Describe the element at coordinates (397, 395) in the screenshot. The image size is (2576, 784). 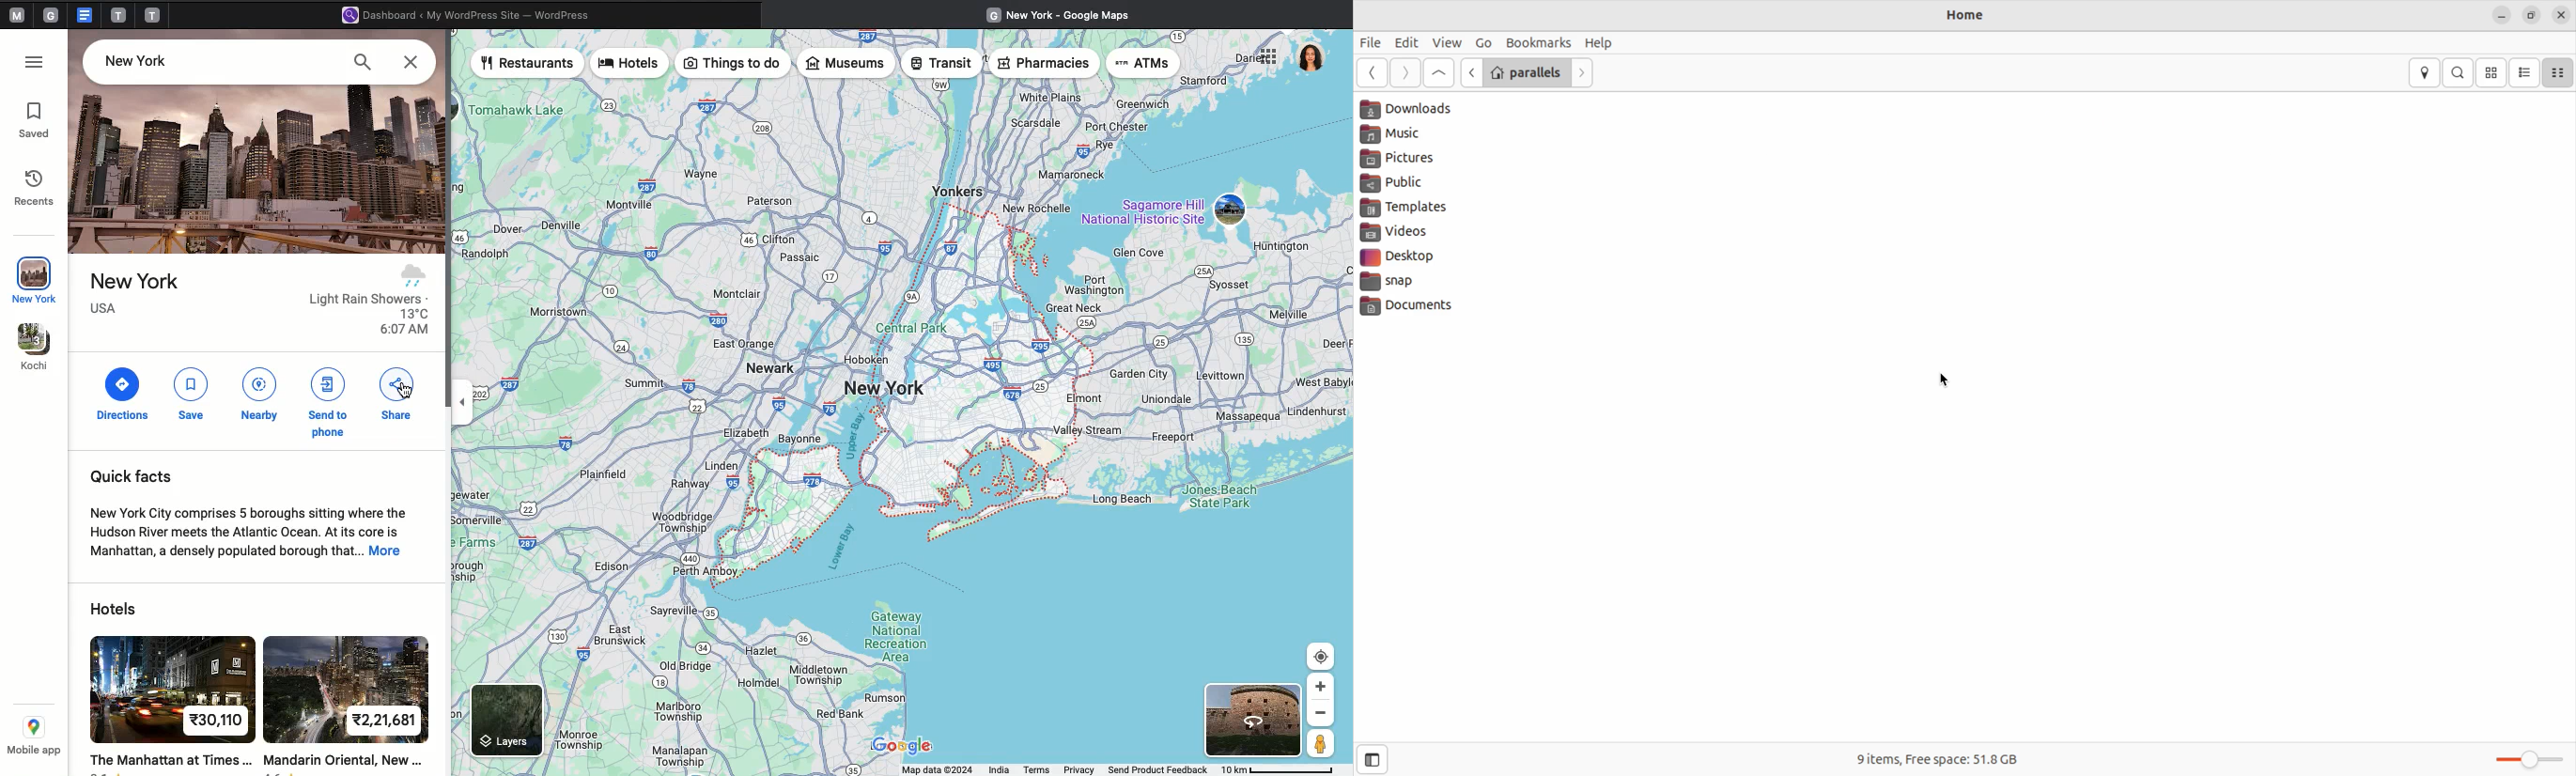
I see `Share` at that location.